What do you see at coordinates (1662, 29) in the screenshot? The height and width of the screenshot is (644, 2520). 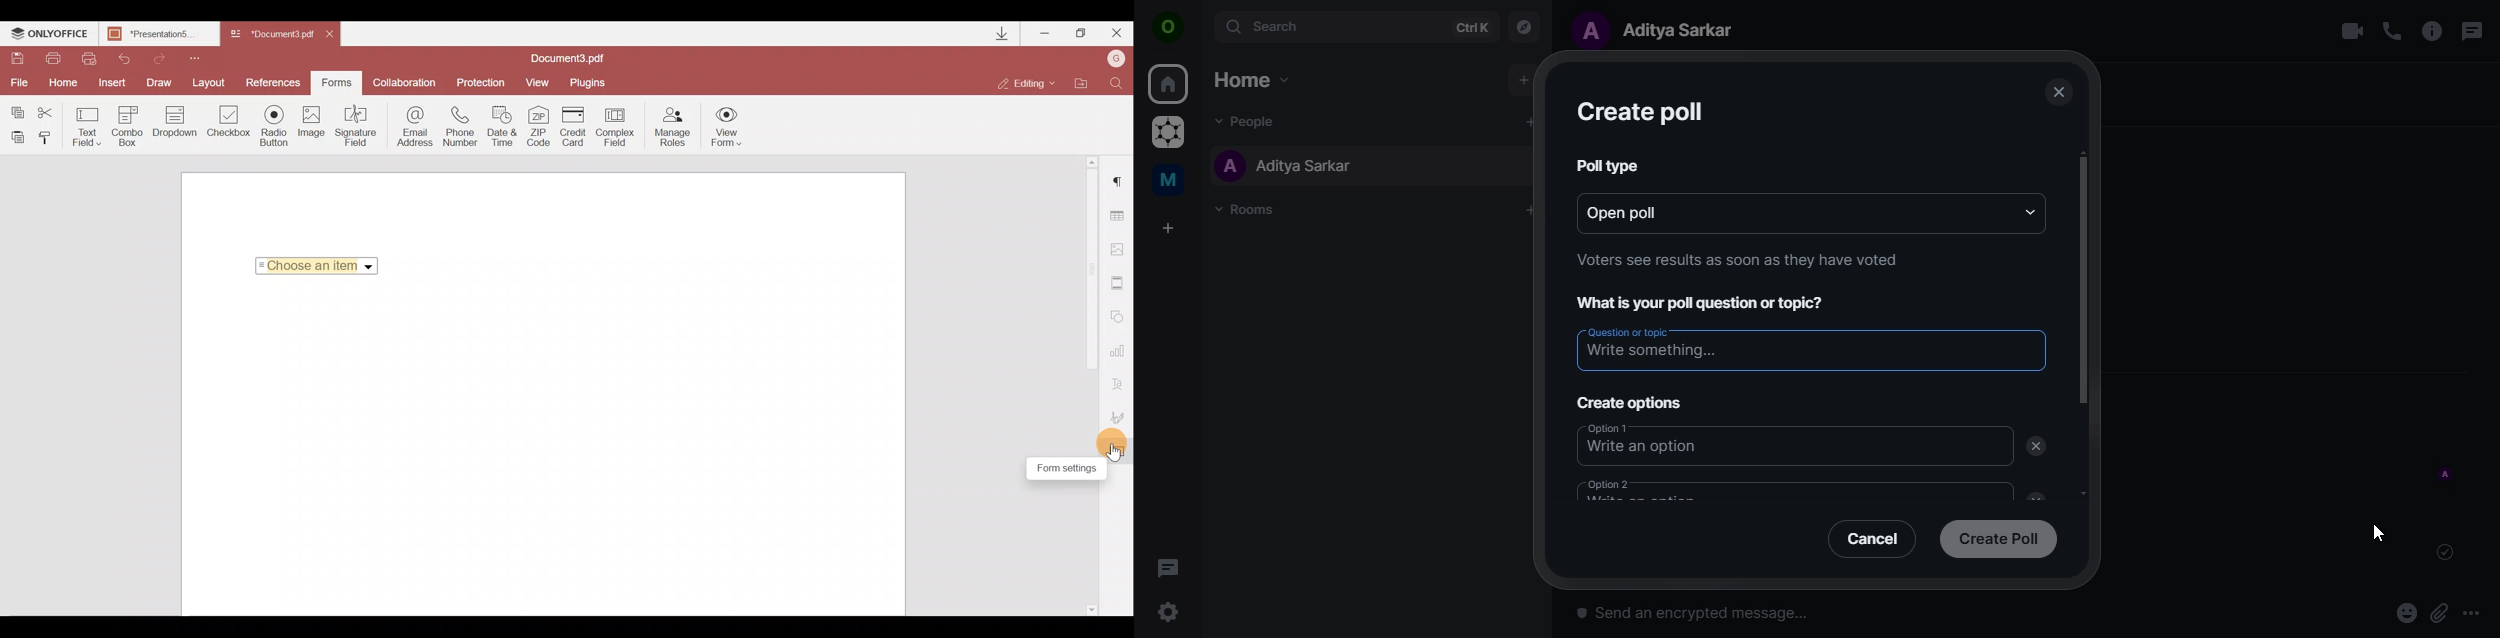 I see `aditya sarkar` at bounding box center [1662, 29].